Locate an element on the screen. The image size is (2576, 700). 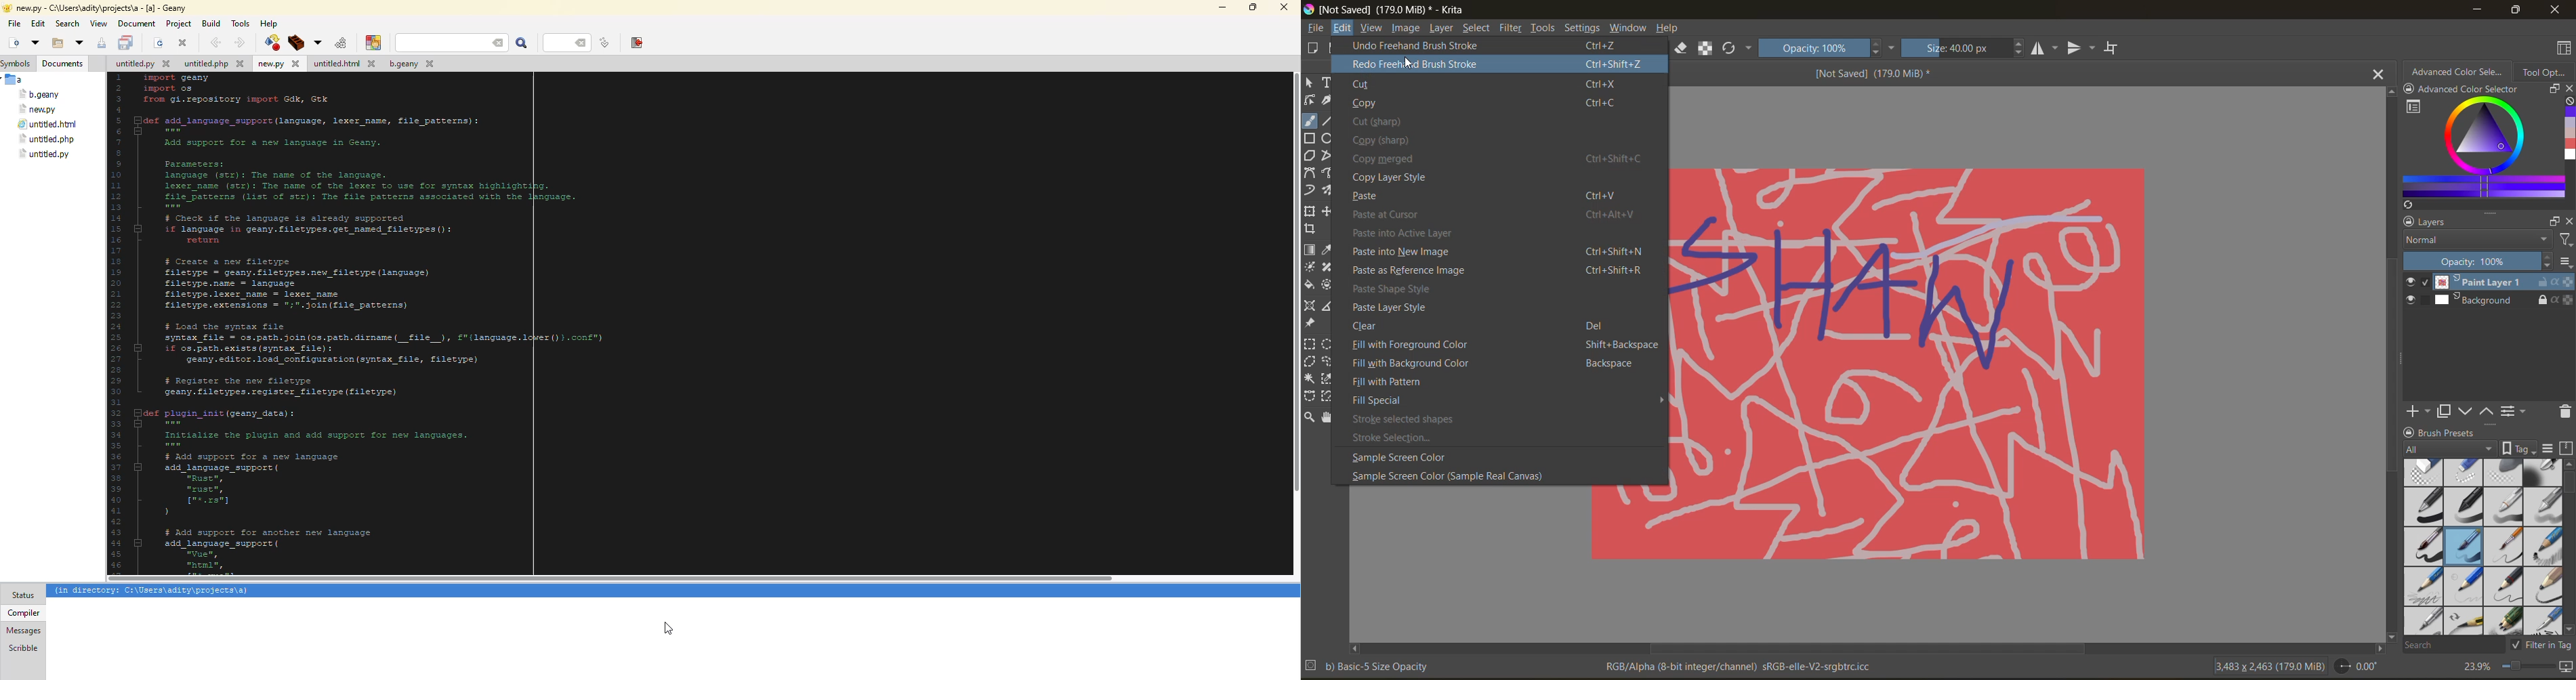
cut (sharp) is located at coordinates (1384, 122).